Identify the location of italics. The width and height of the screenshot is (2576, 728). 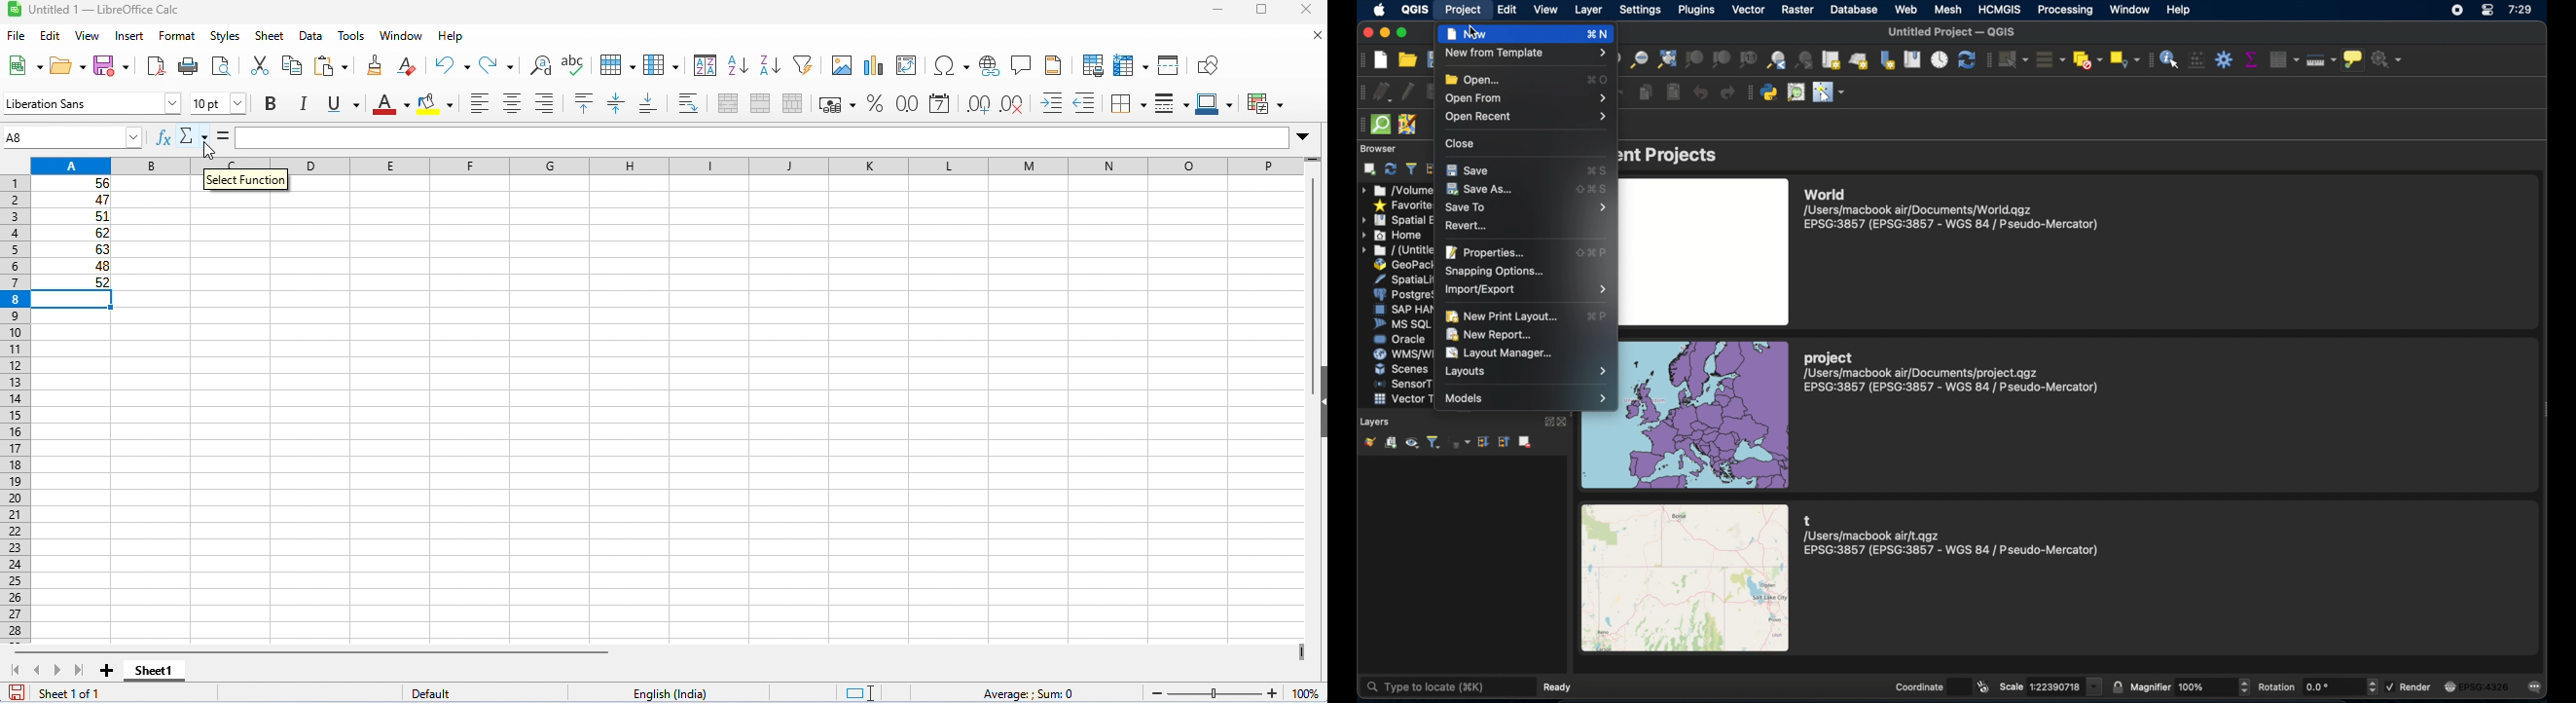
(302, 103).